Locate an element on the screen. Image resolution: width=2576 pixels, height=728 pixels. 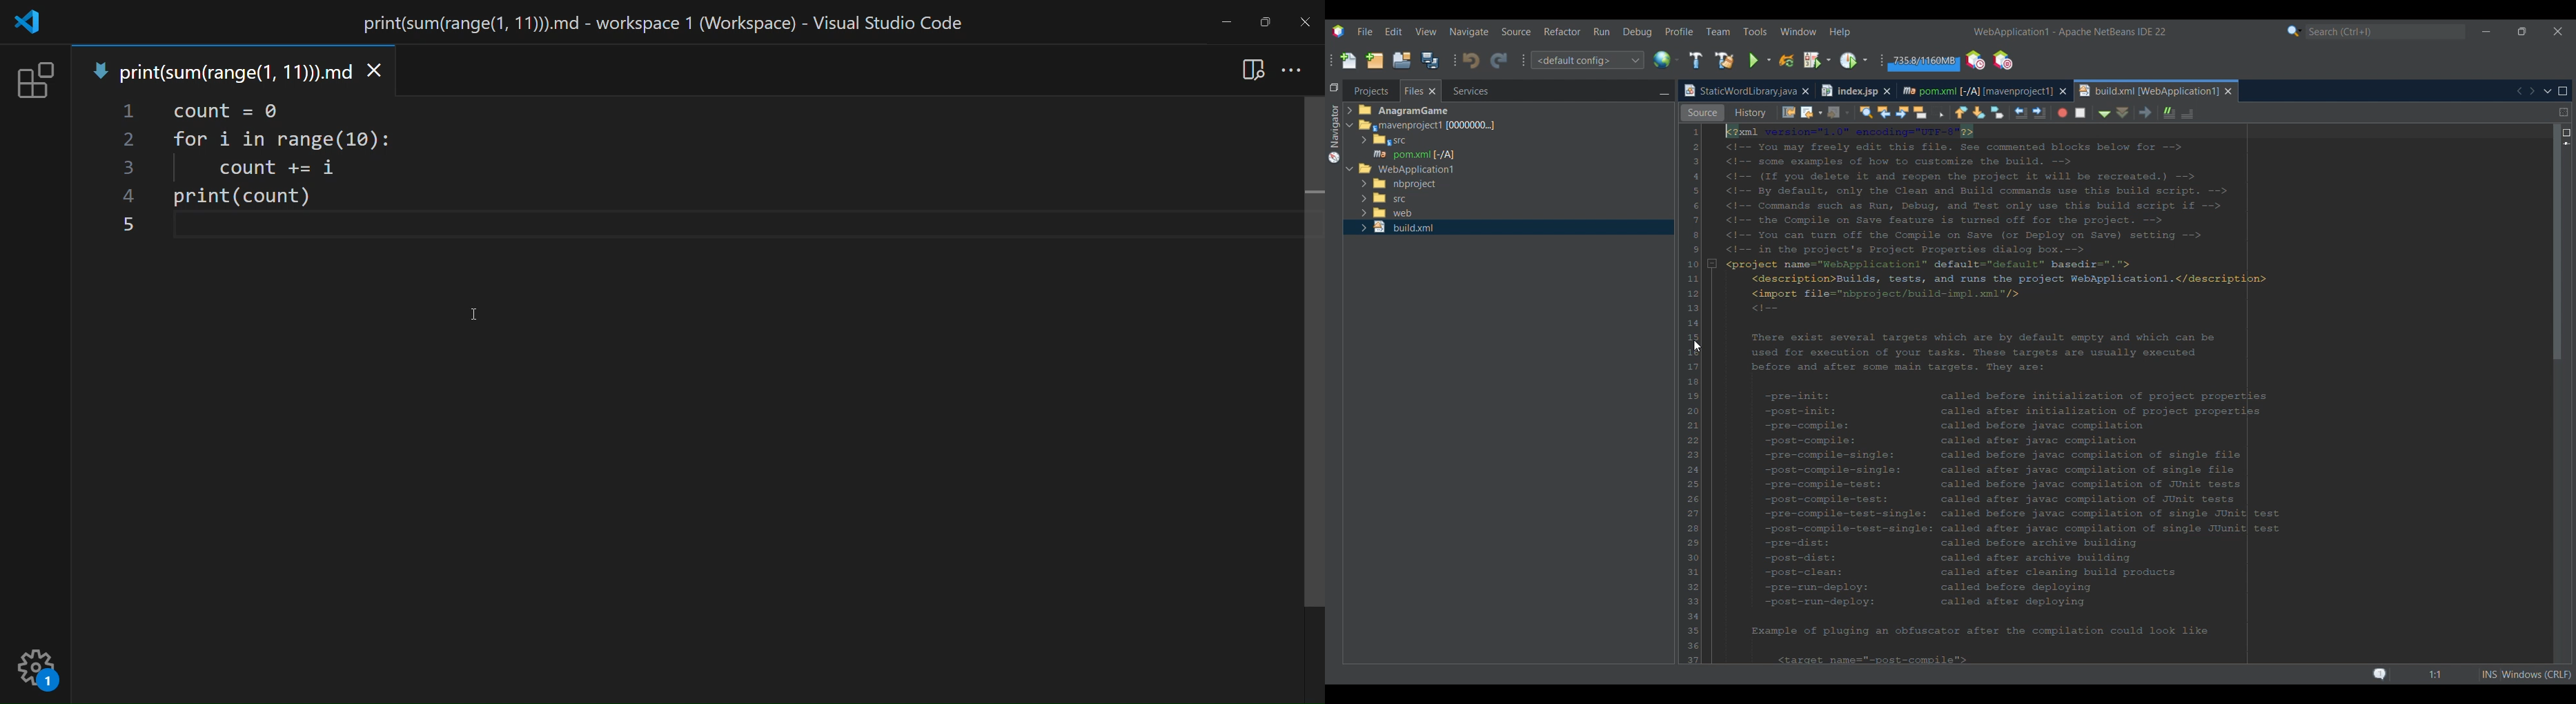
Help menu is located at coordinates (1839, 33).